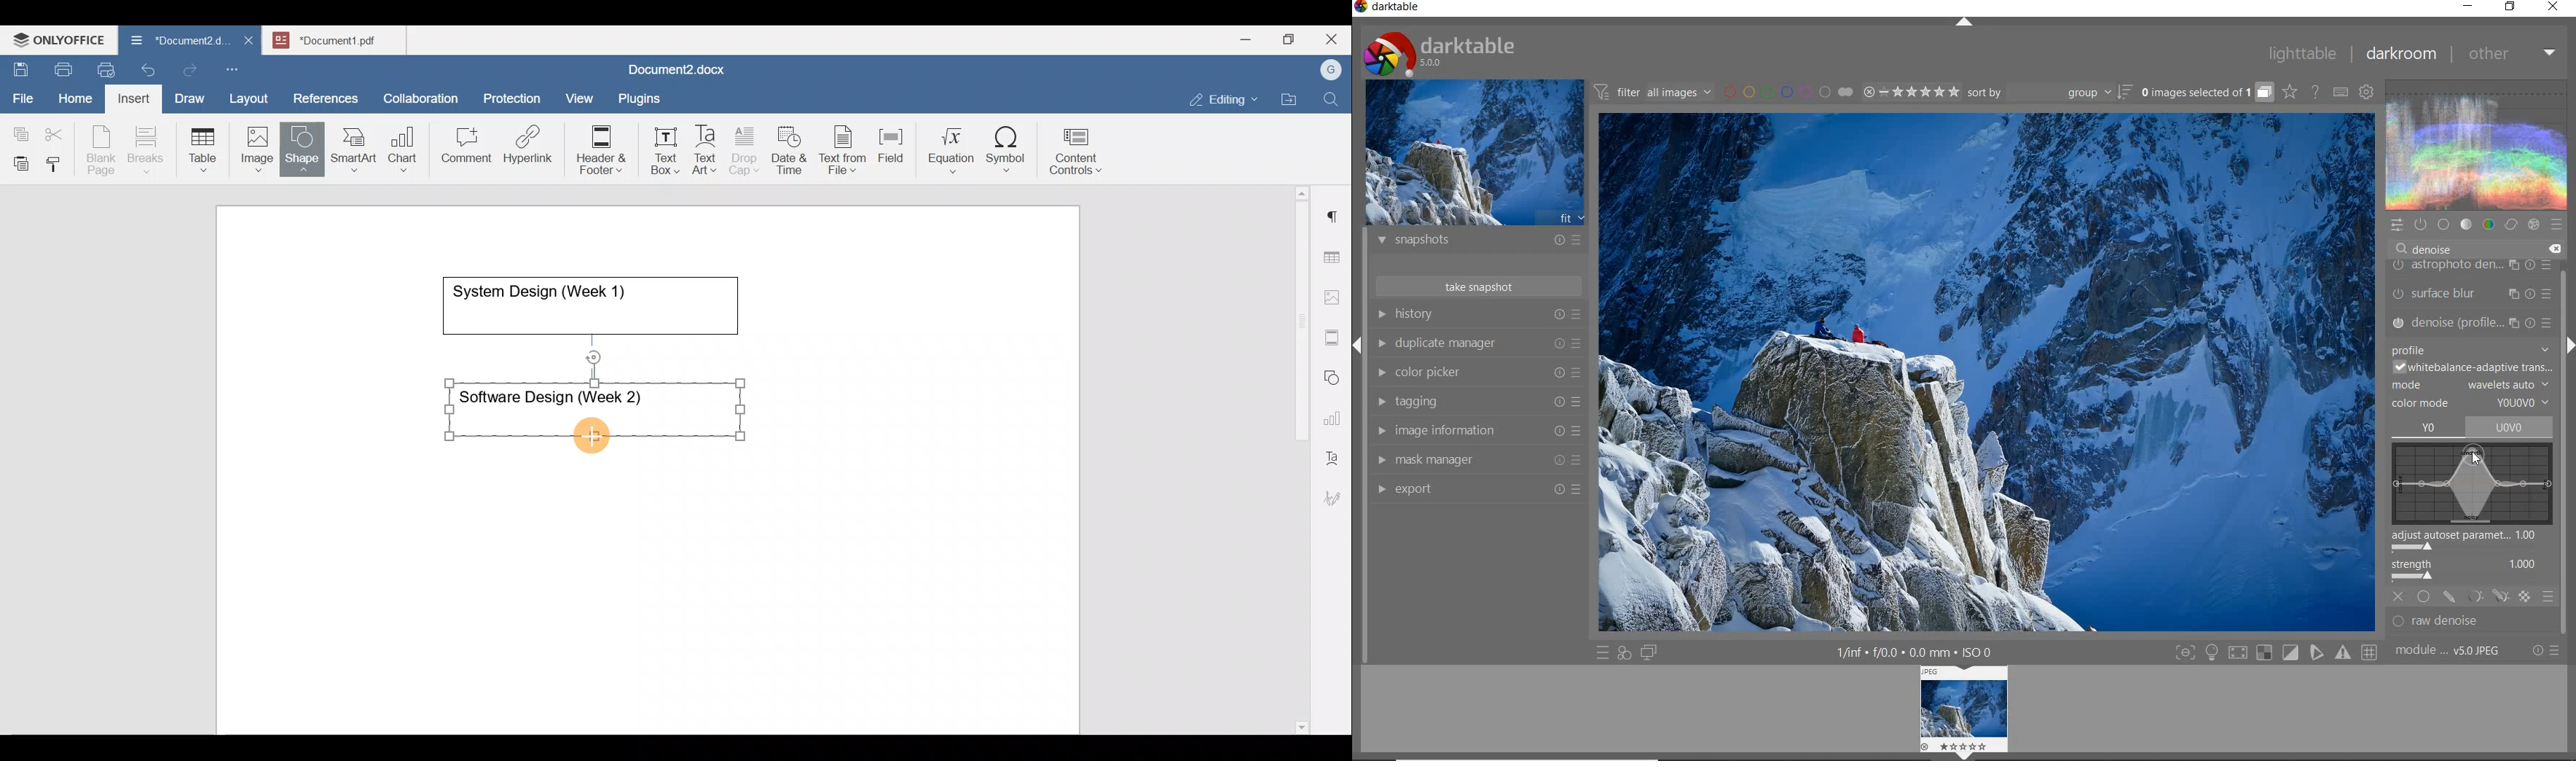 This screenshot has width=2576, height=784. I want to click on display a second darkroom image window, so click(1649, 653).